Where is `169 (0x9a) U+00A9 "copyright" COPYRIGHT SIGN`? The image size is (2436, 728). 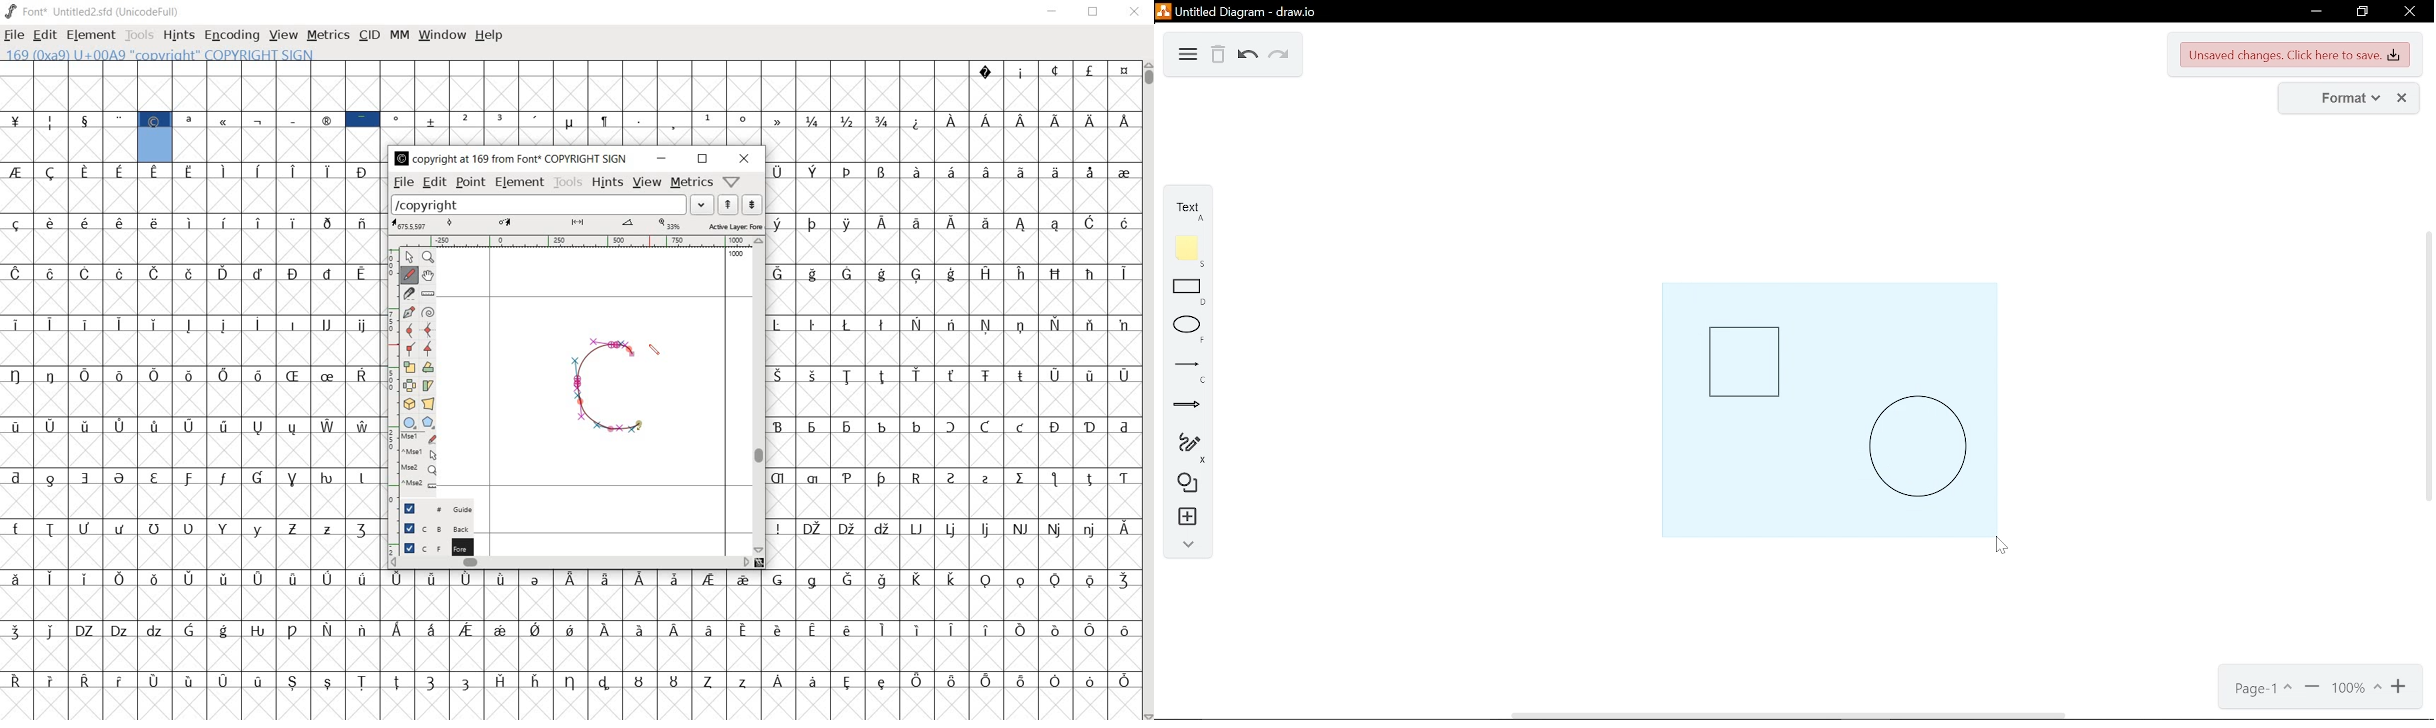
169 (0x9a) U+00A9 "copyright" COPYRIGHT SIGN is located at coordinates (166, 54).